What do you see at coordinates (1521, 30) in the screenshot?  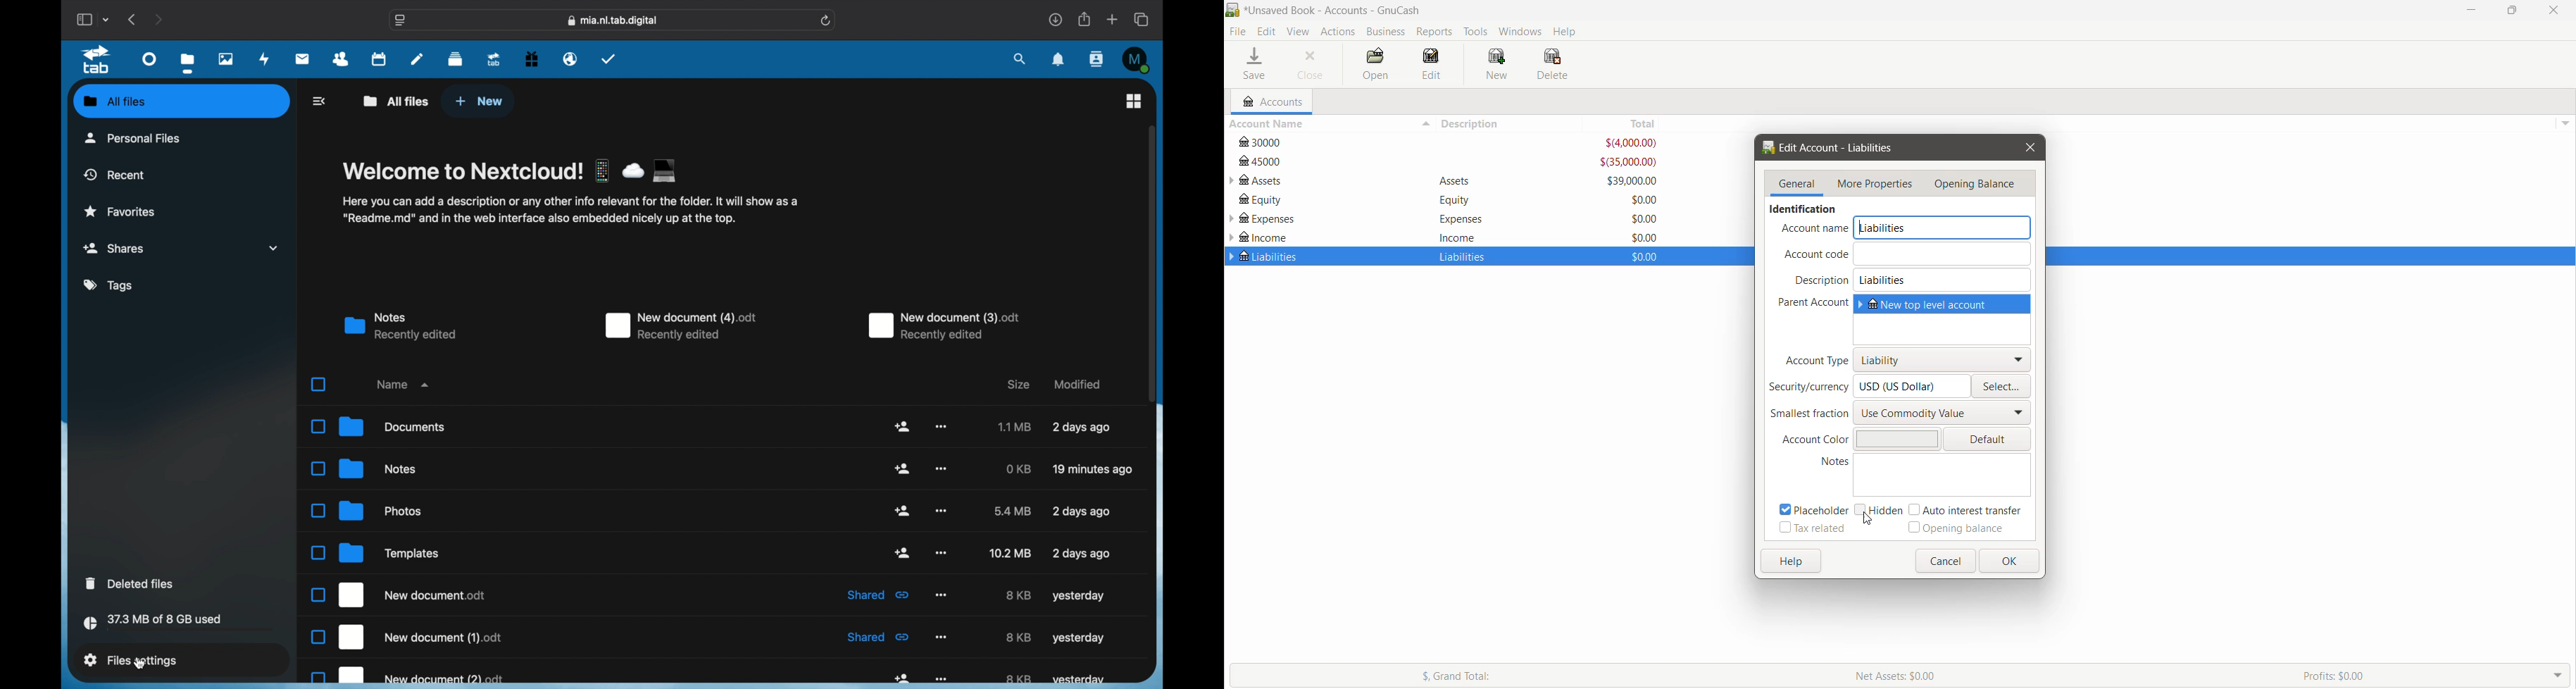 I see `Windows` at bounding box center [1521, 30].